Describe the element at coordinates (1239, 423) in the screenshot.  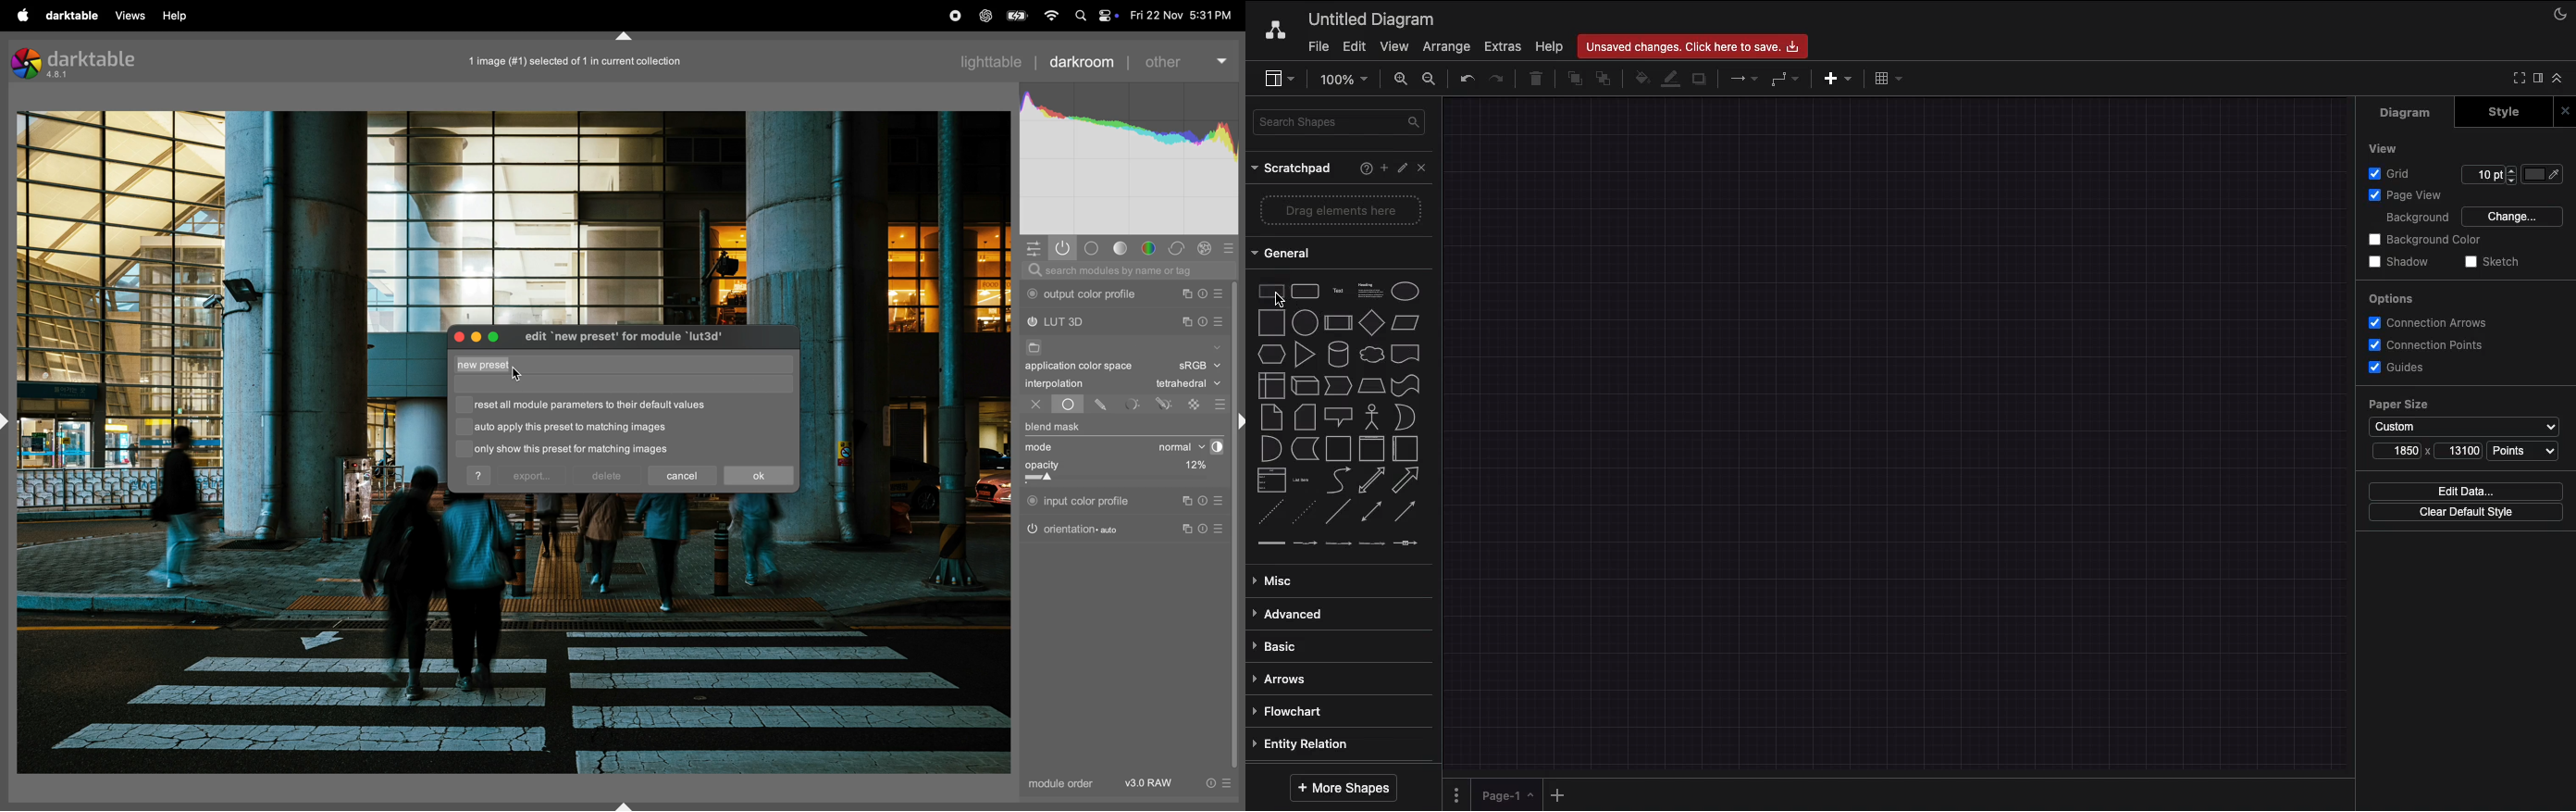
I see `` at that location.